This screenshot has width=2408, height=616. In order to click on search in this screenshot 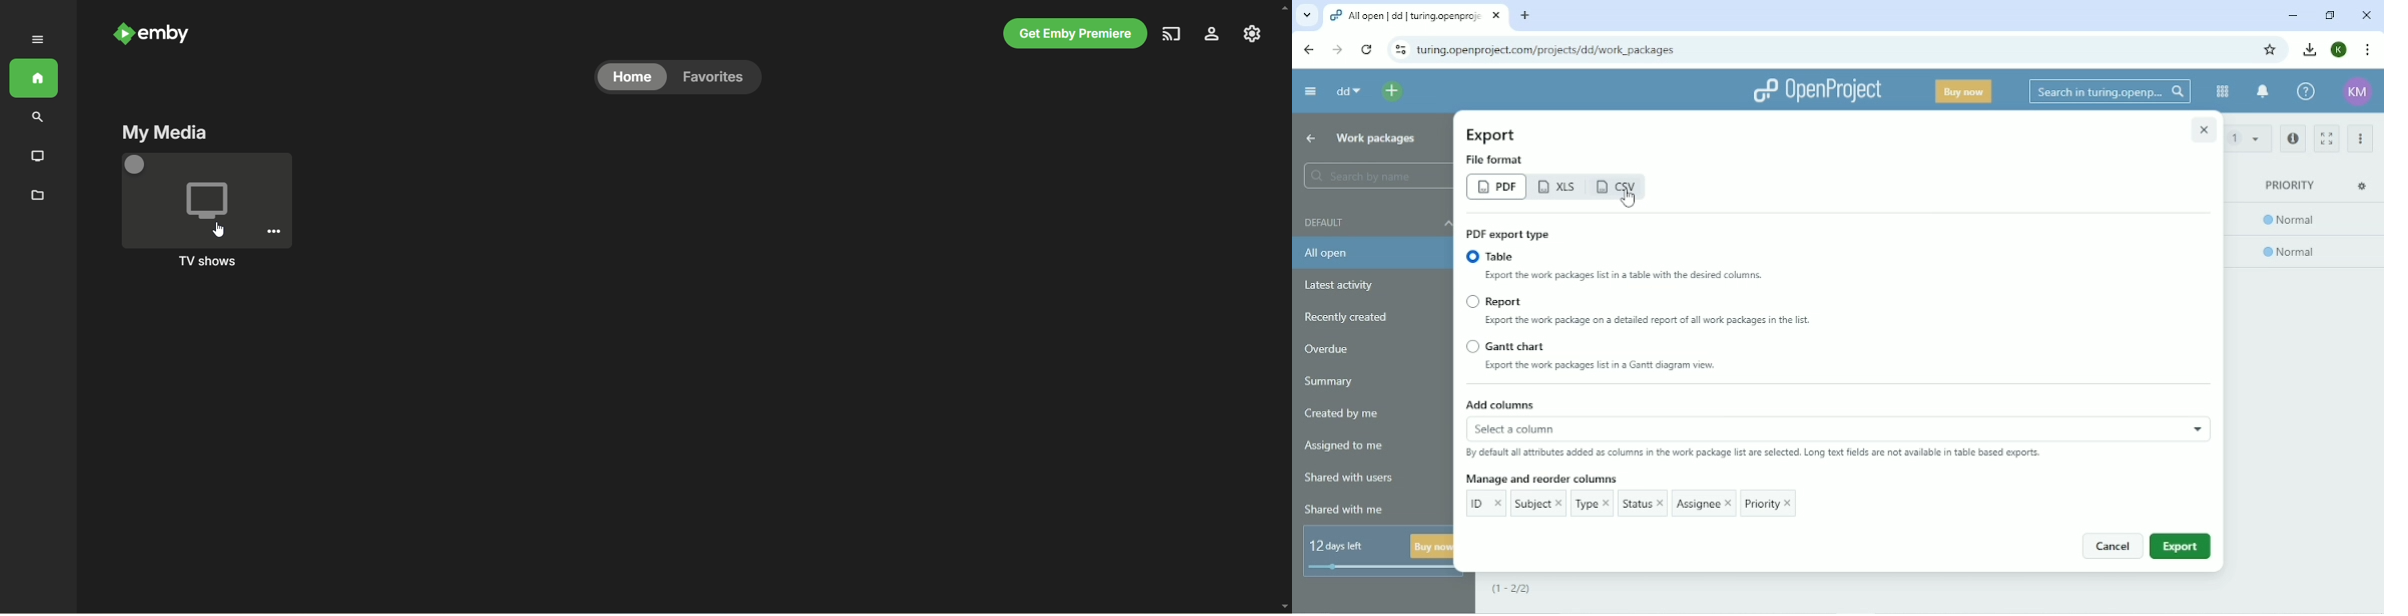, I will do `click(35, 118)`.